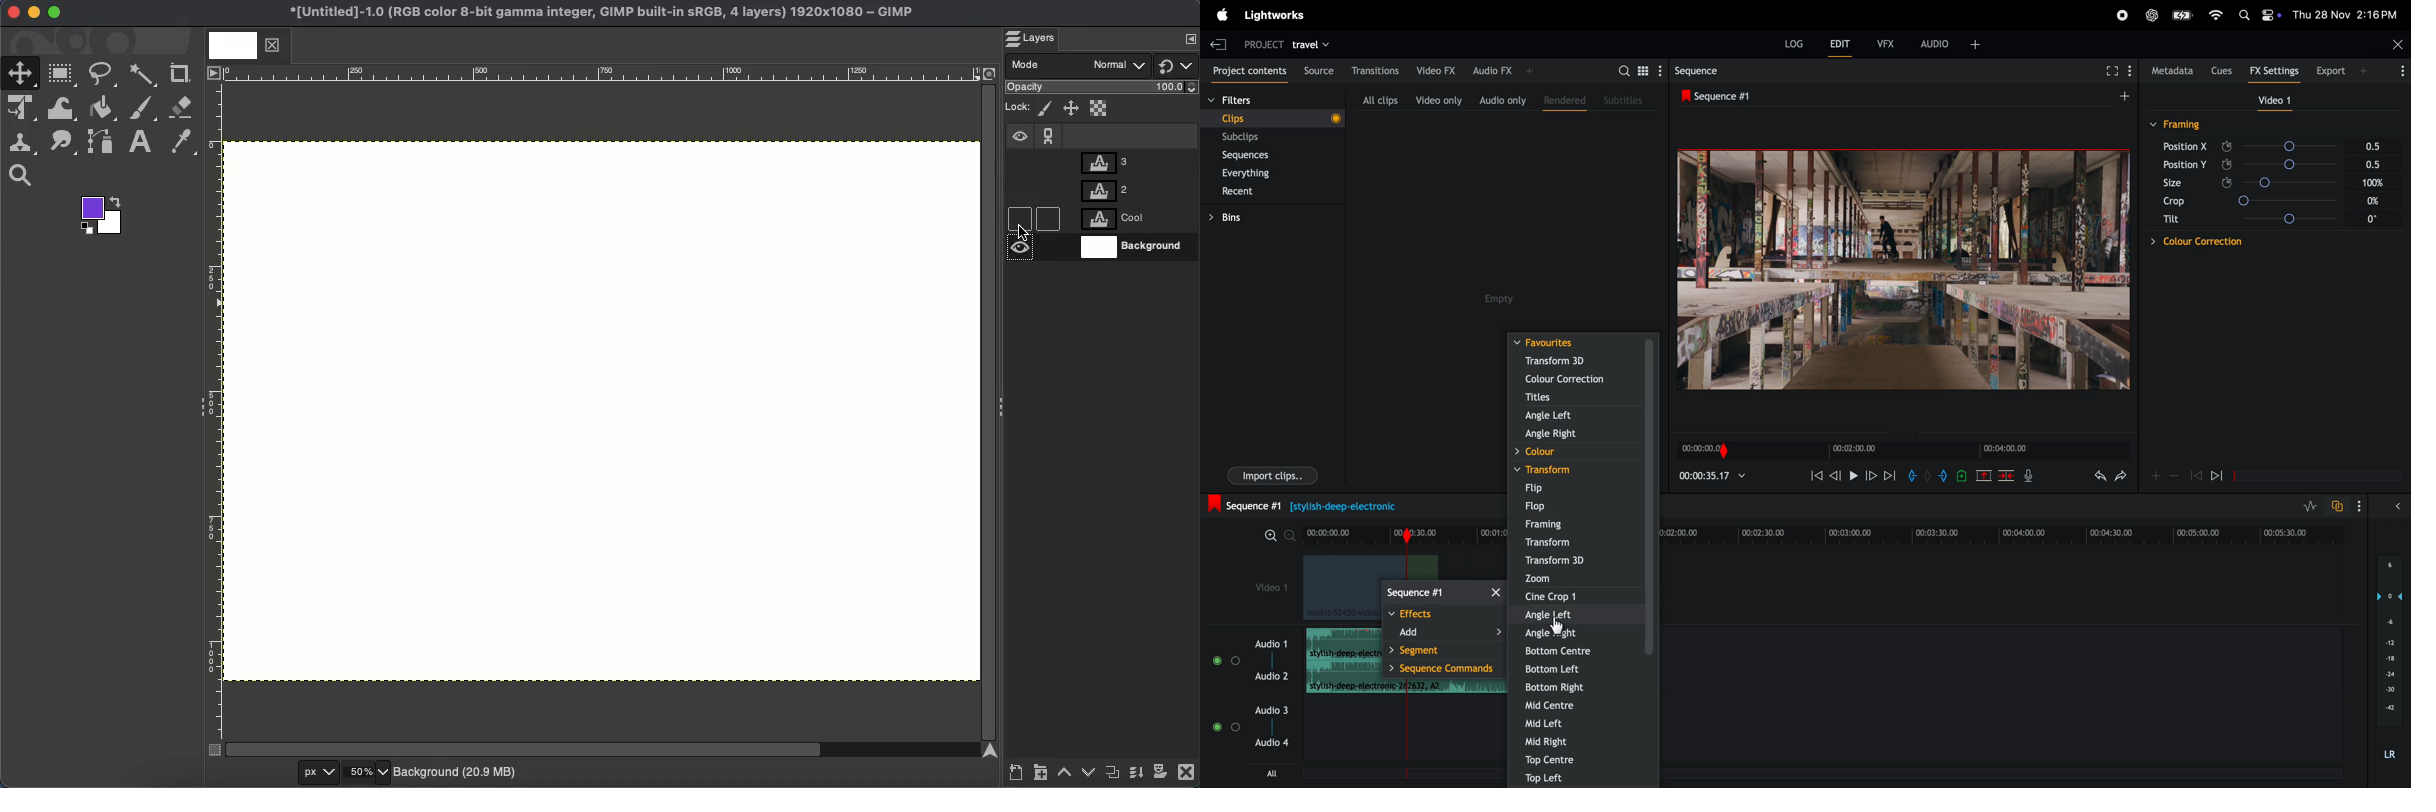 The image size is (2436, 812). Describe the element at coordinates (25, 143) in the screenshot. I see `Clone` at that location.